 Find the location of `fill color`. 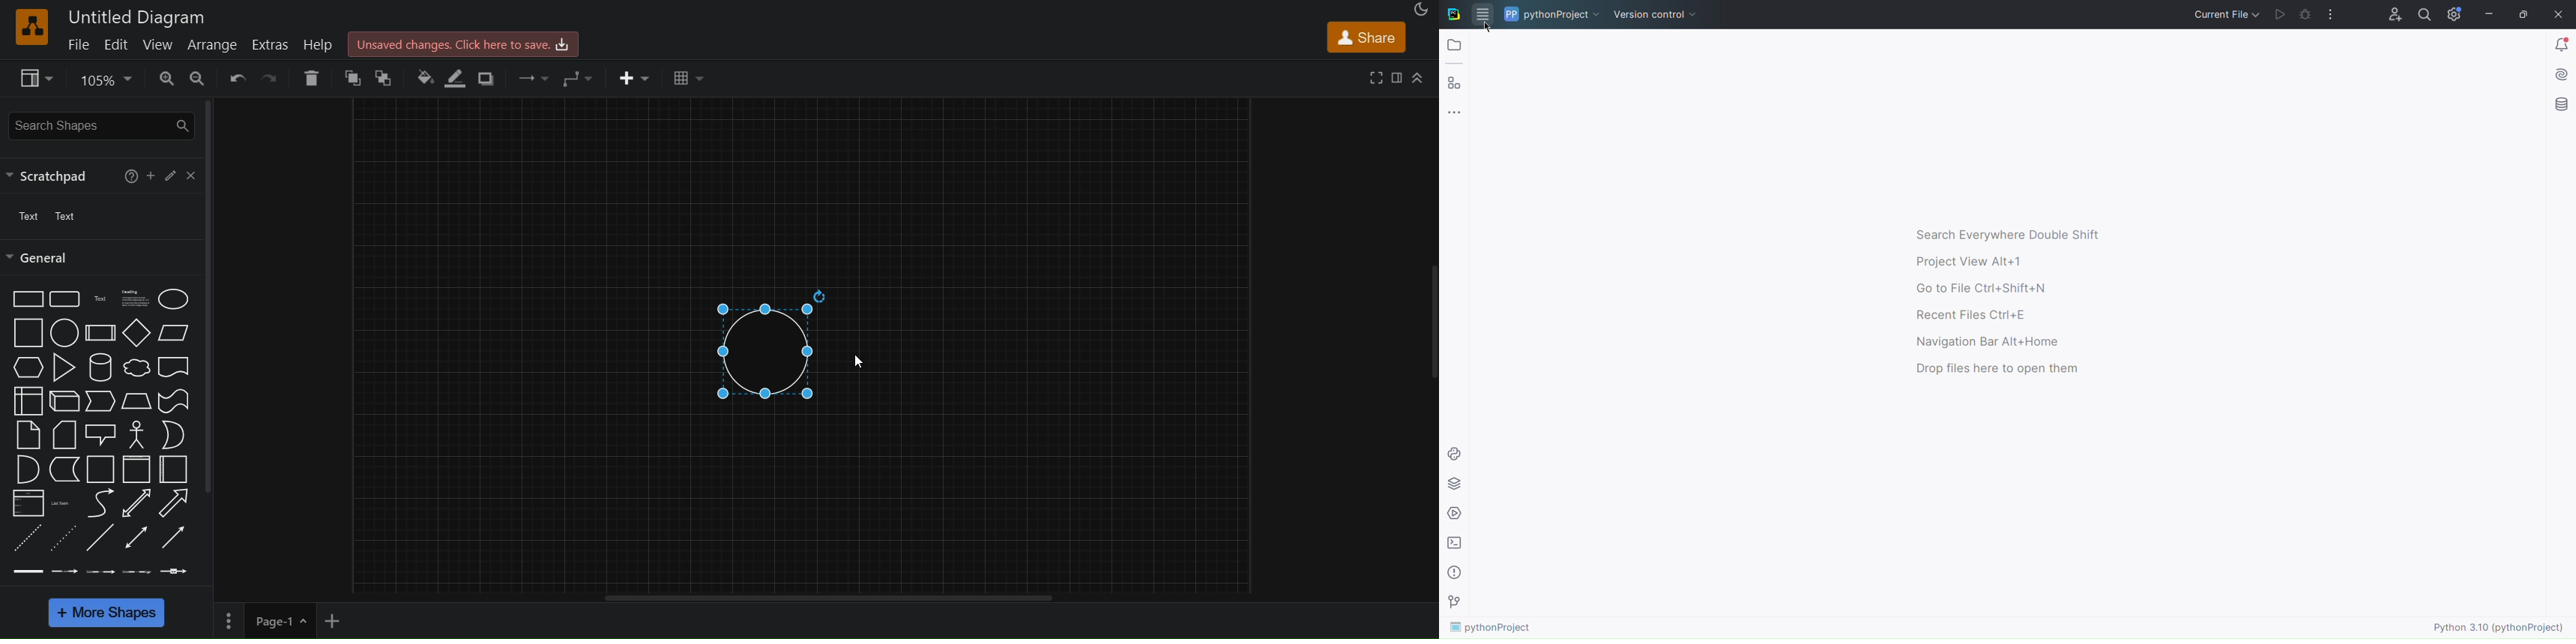

fill color is located at coordinates (424, 80).